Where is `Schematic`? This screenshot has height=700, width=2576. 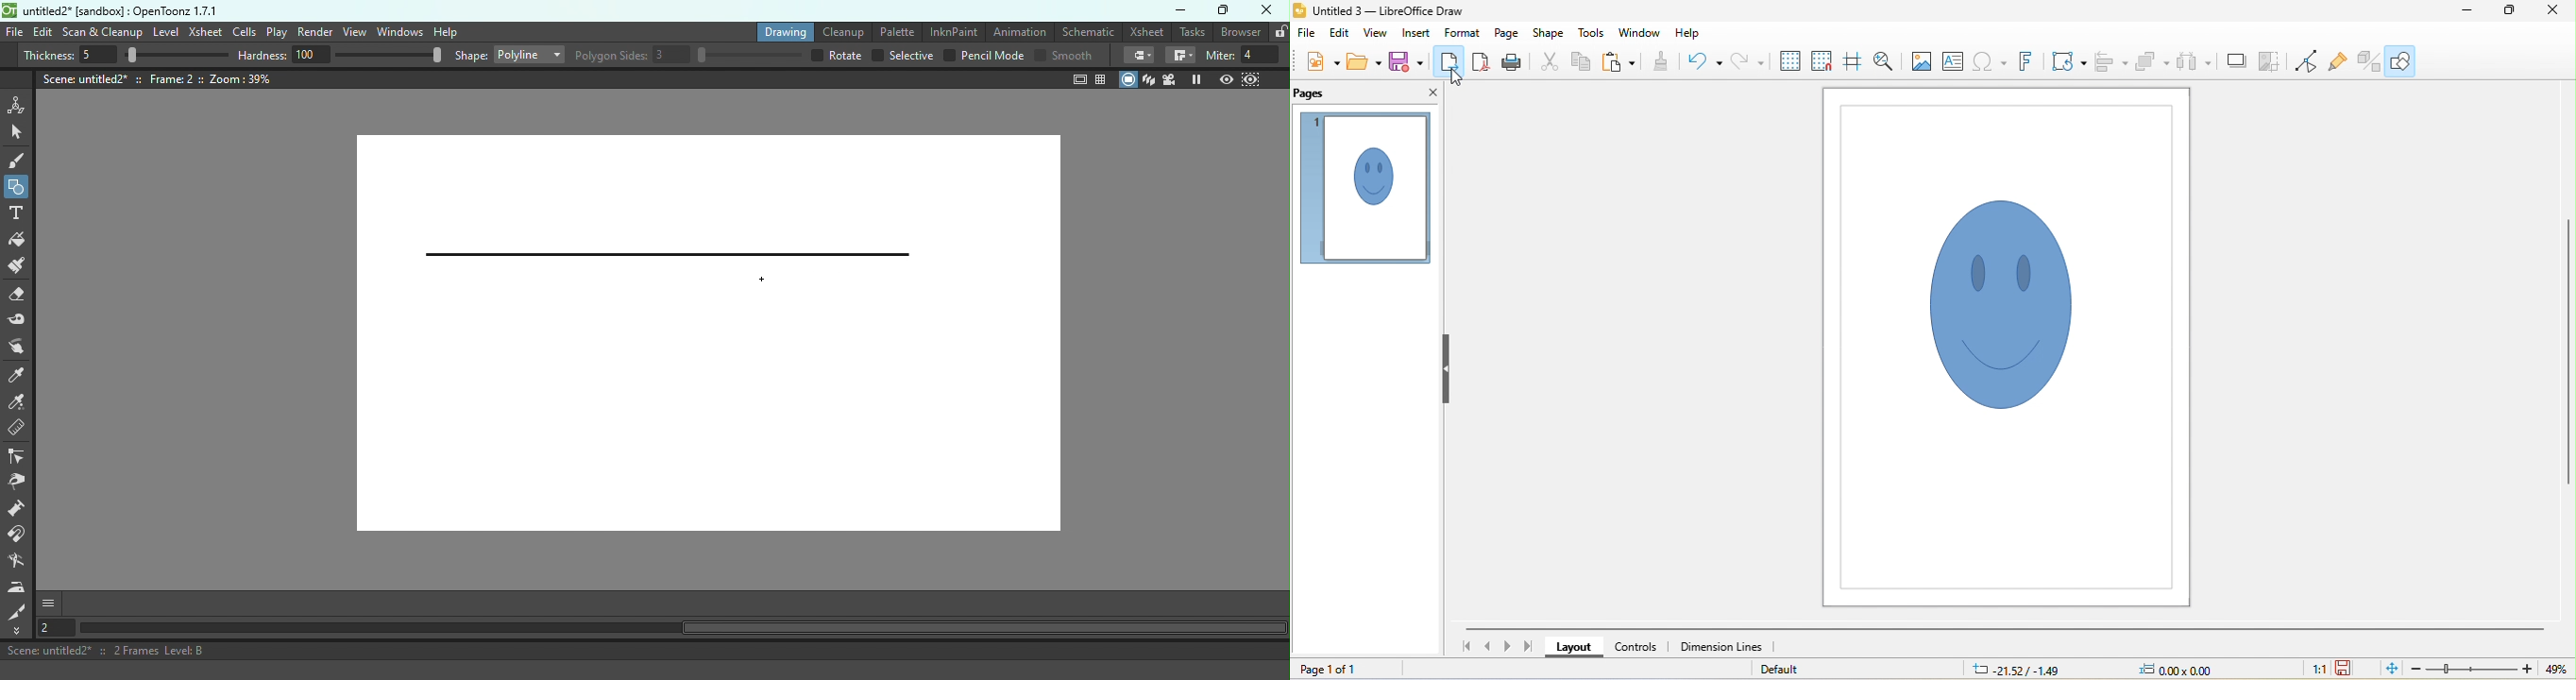 Schematic is located at coordinates (1087, 30).